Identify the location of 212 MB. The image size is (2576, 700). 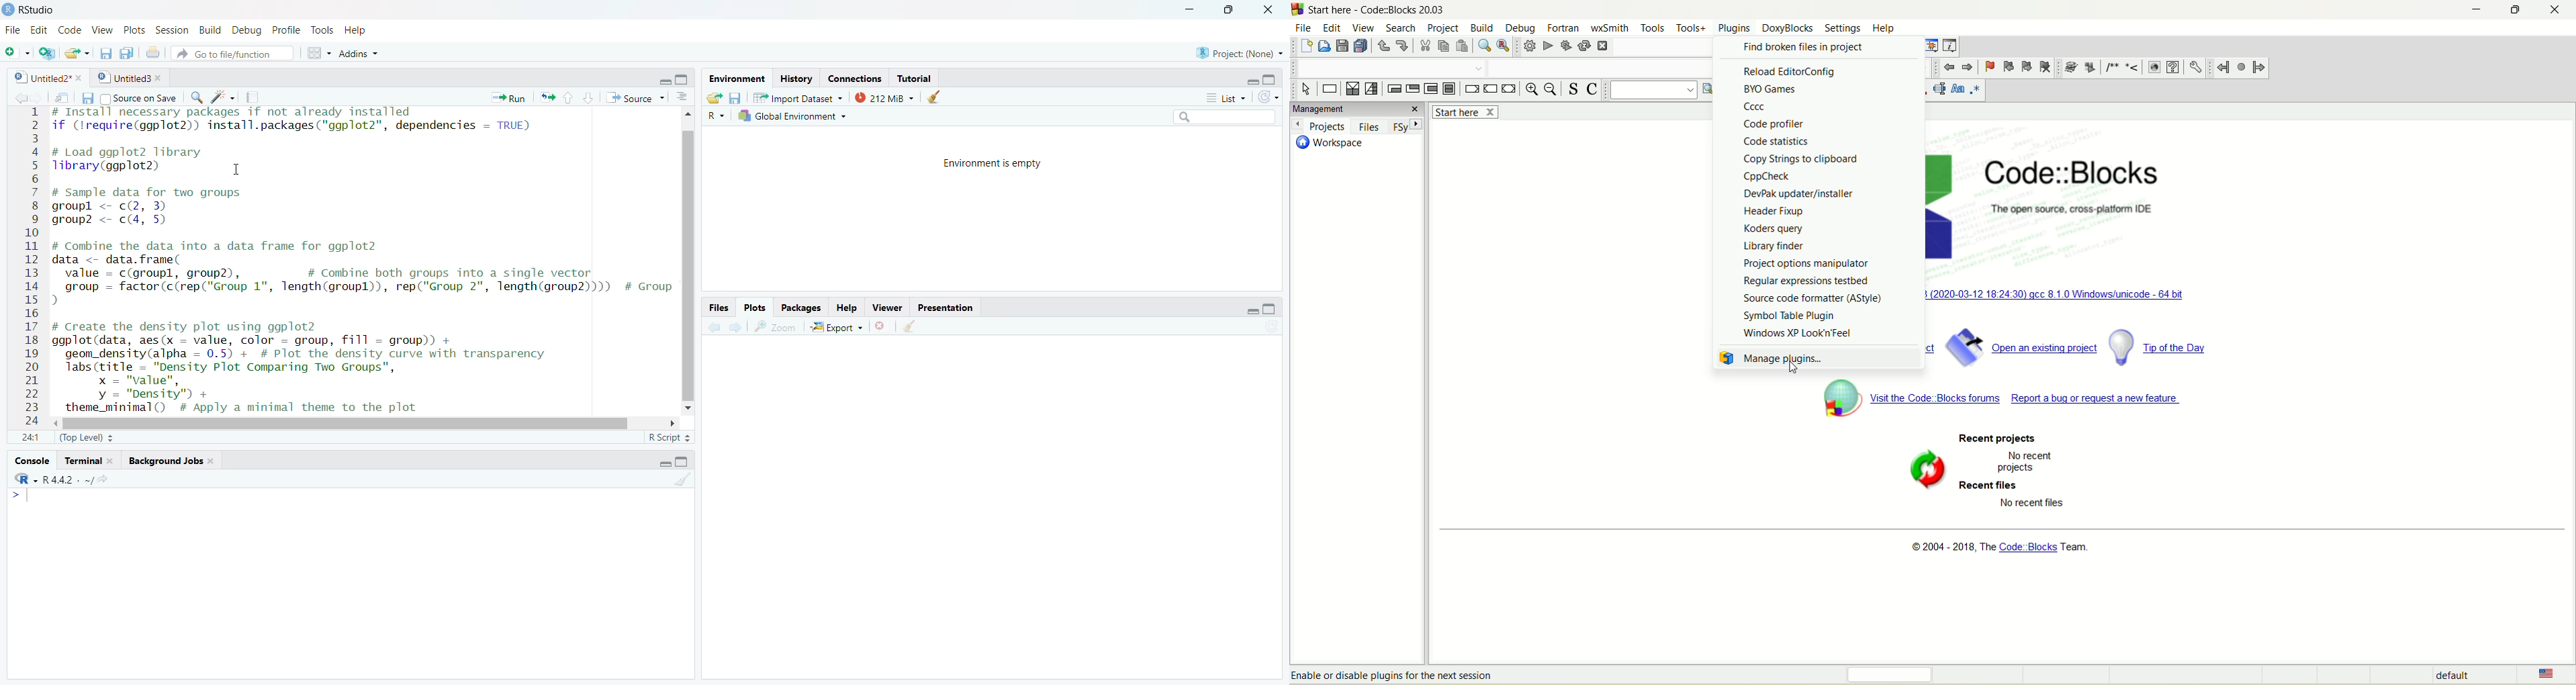
(885, 97).